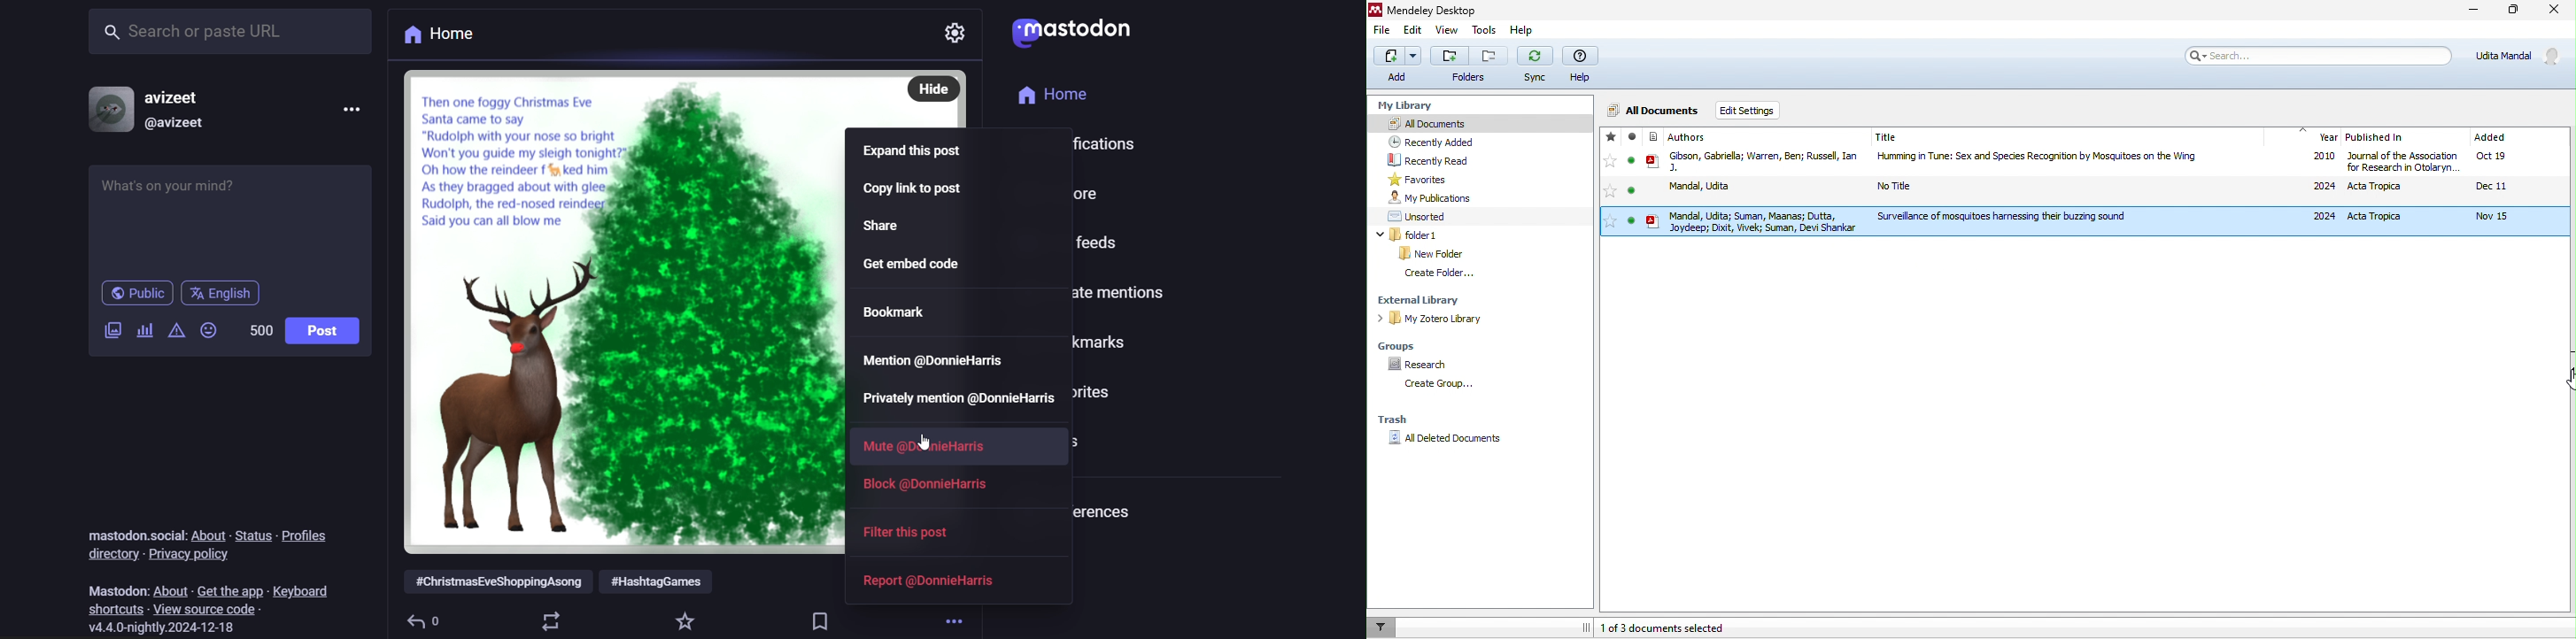 This screenshot has height=644, width=2576. What do you see at coordinates (118, 590) in the screenshot?
I see `mastodon` at bounding box center [118, 590].